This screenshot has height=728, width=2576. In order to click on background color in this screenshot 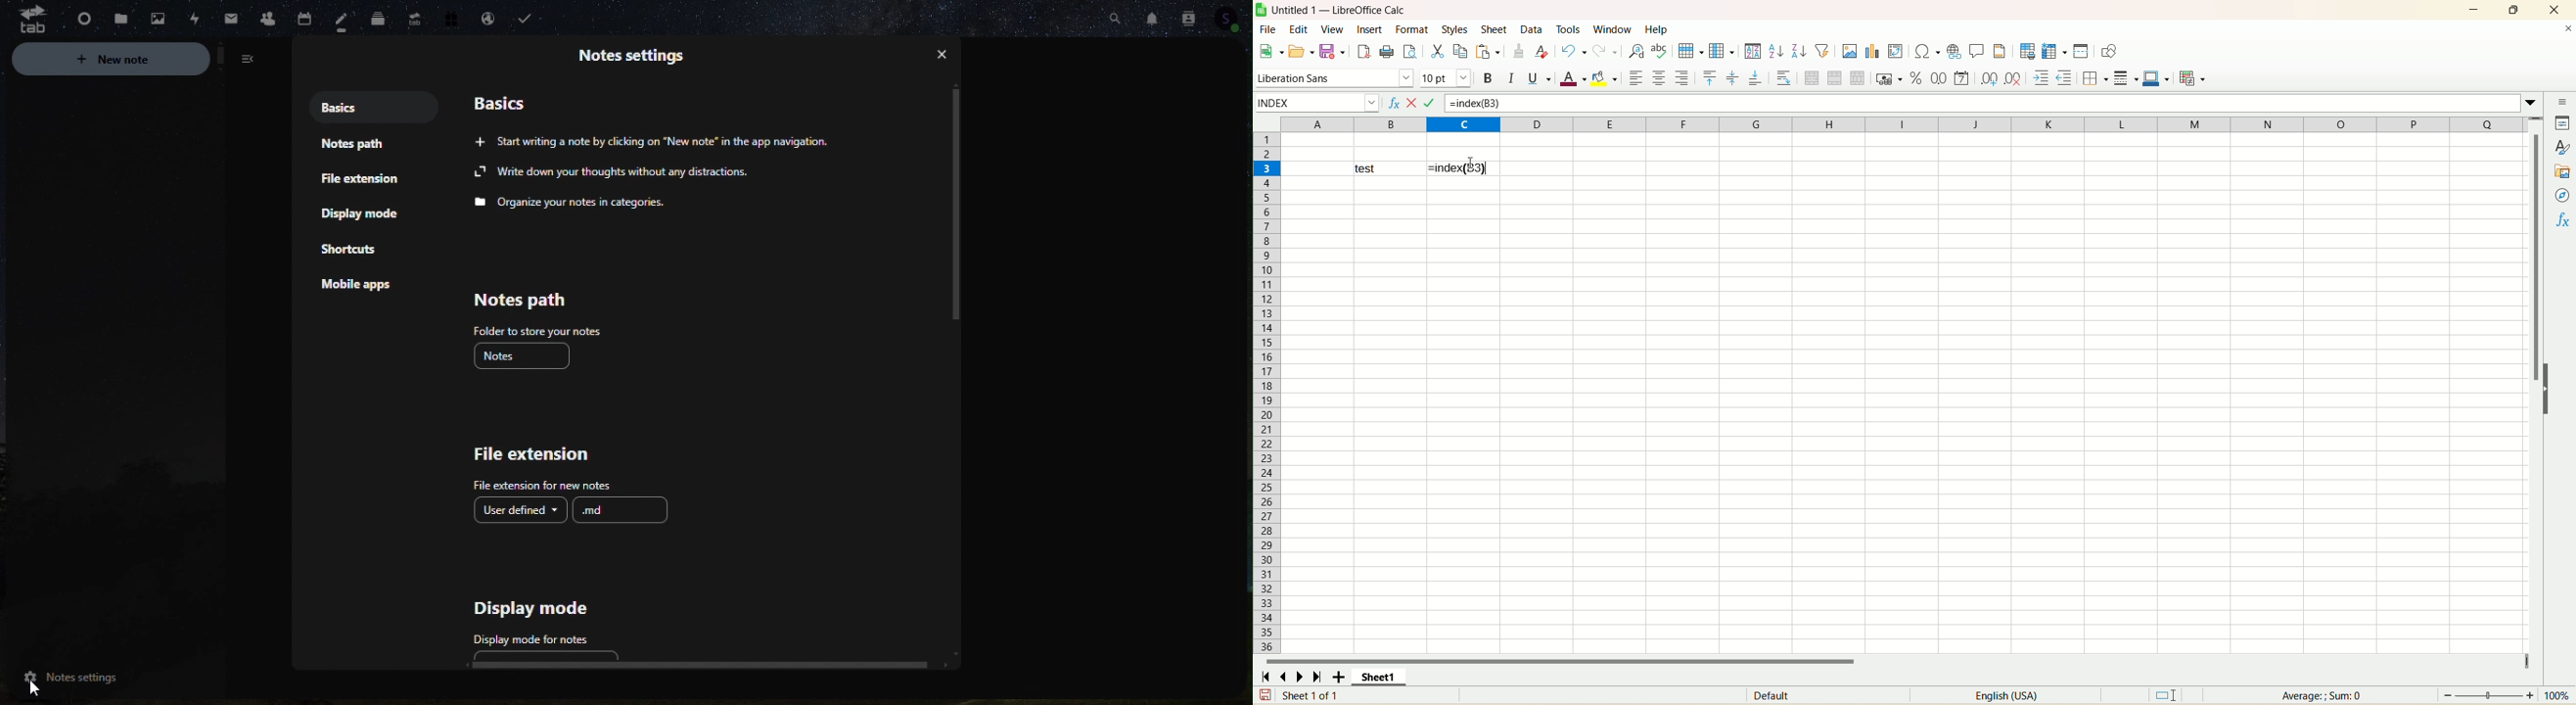, I will do `click(1604, 78)`.